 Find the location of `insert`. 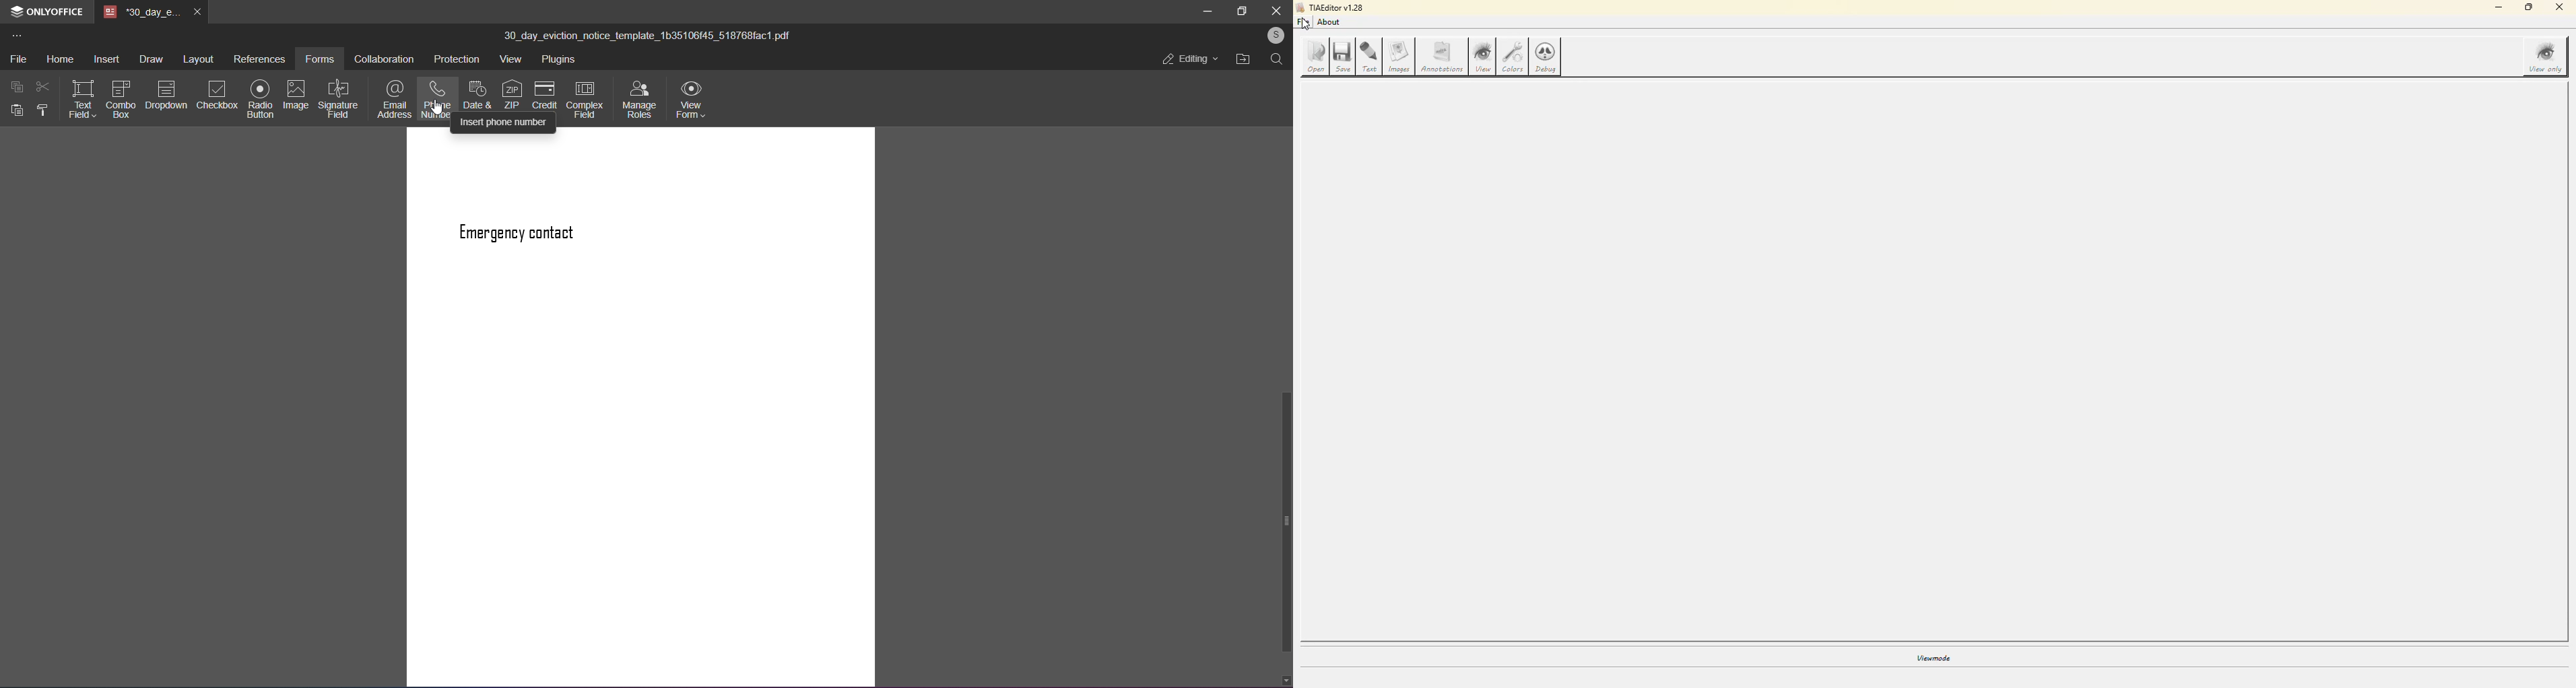

insert is located at coordinates (104, 61).